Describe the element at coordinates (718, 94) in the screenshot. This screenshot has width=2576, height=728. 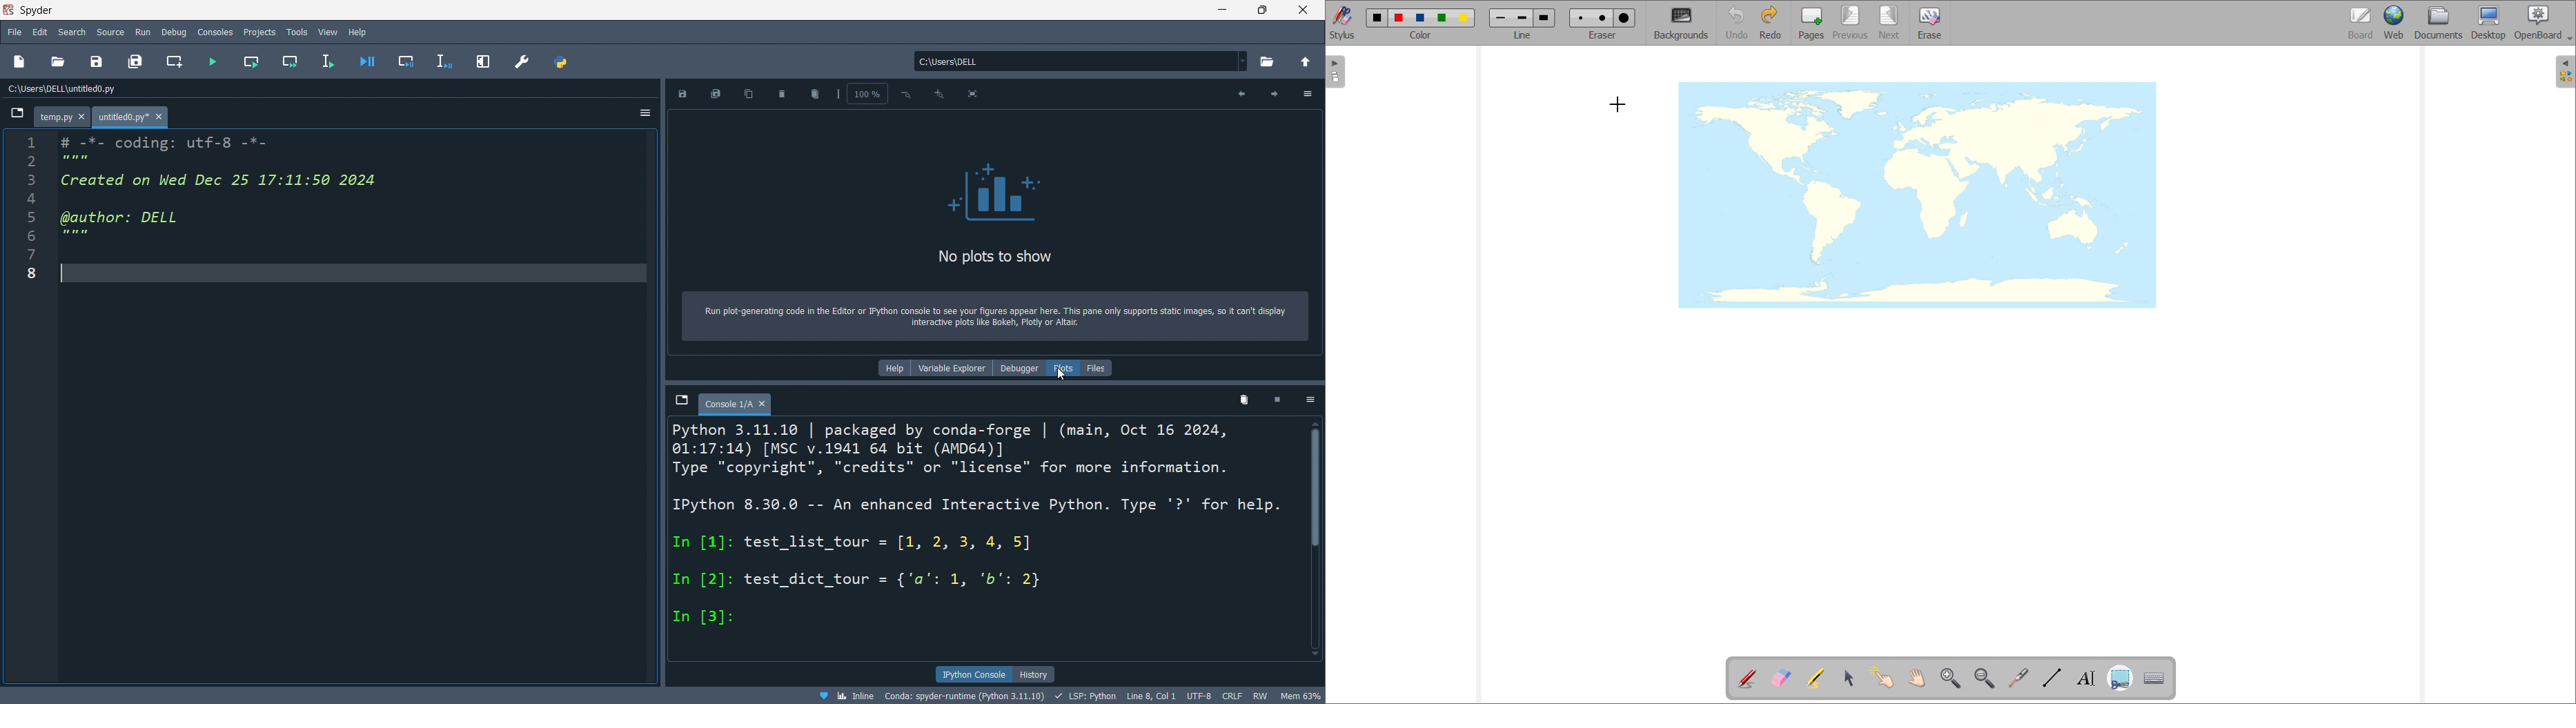
I see `save all` at that location.